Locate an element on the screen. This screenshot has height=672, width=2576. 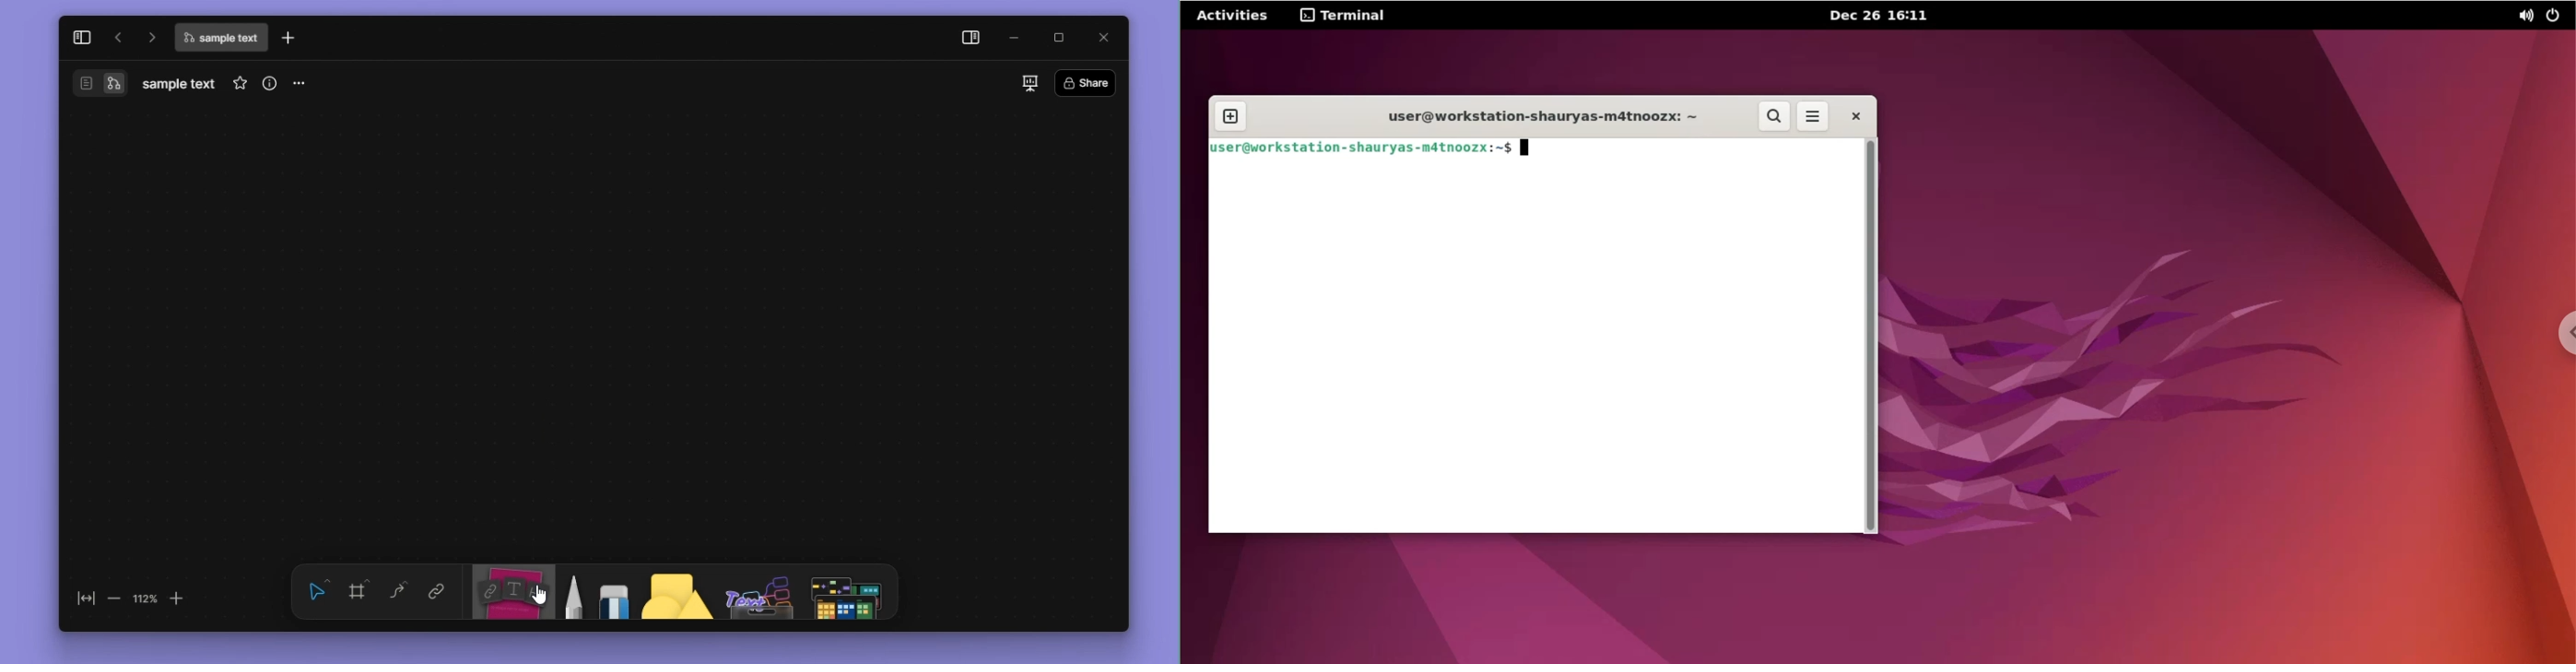
side panel is located at coordinates (971, 39).